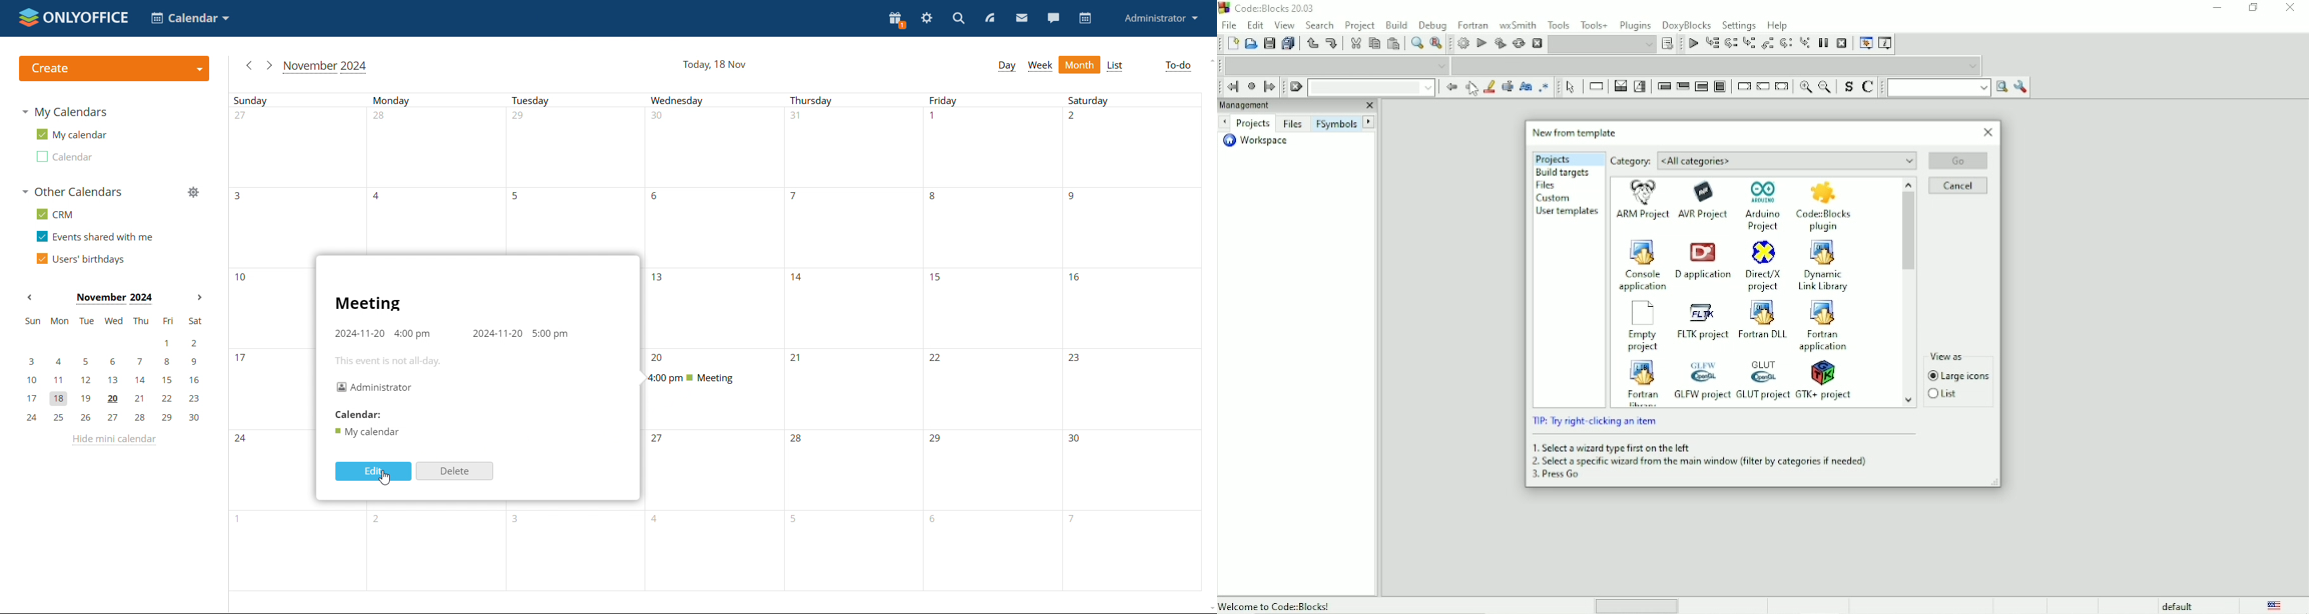 The height and width of the screenshot is (616, 2324). Describe the element at coordinates (1612, 446) in the screenshot. I see `1. select a wizard type first on the left.` at that location.